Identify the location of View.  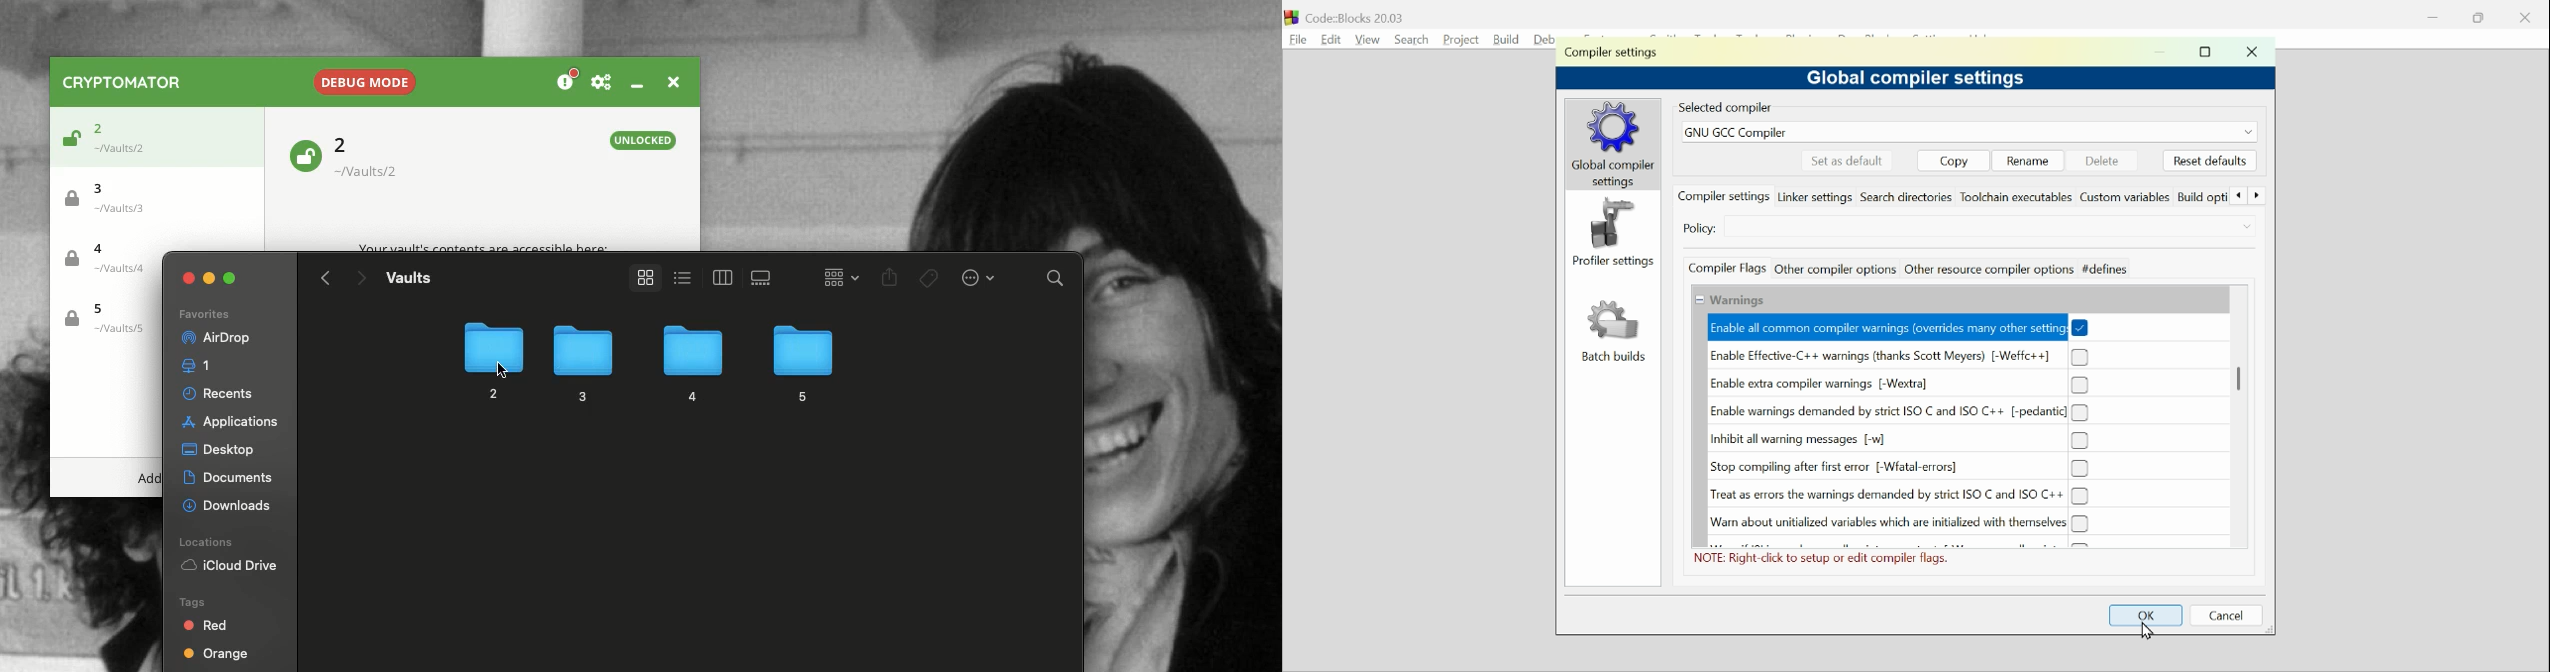
(1367, 39).